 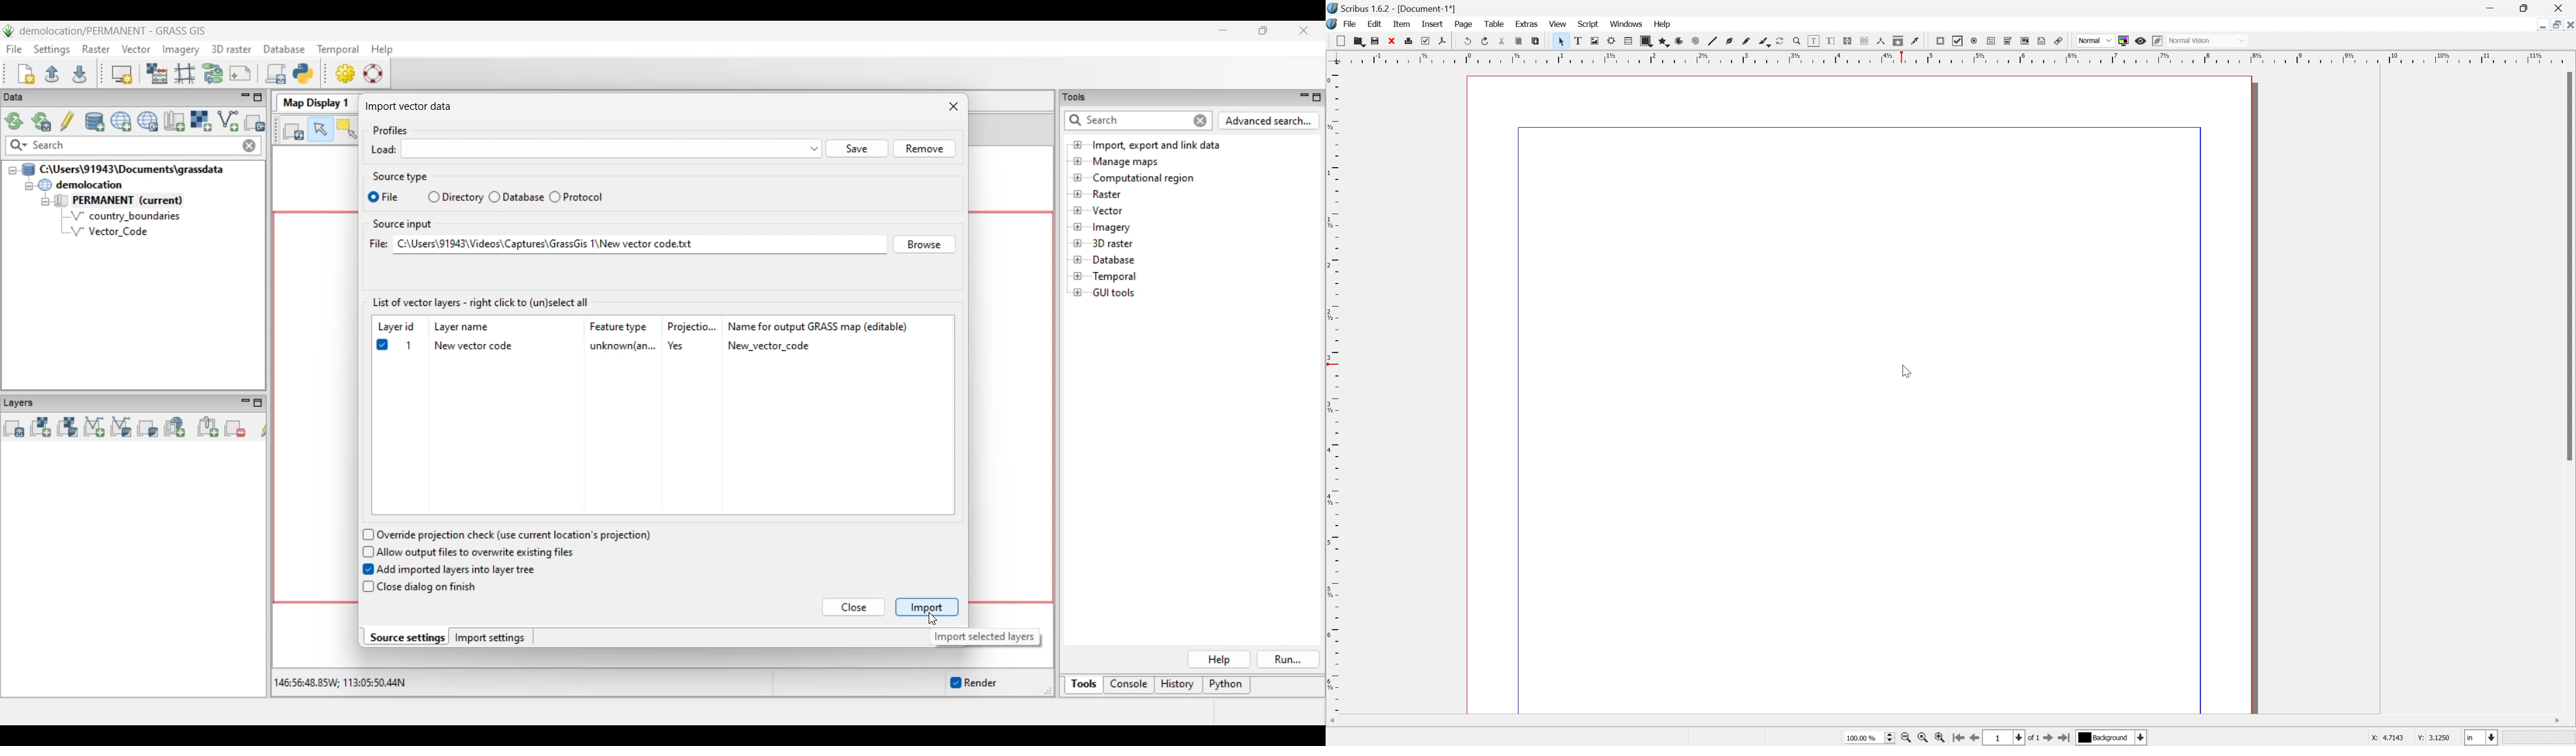 What do you see at coordinates (2065, 739) in the screenshot?
I see `Go to last page` at bounding box center [2065, 739].